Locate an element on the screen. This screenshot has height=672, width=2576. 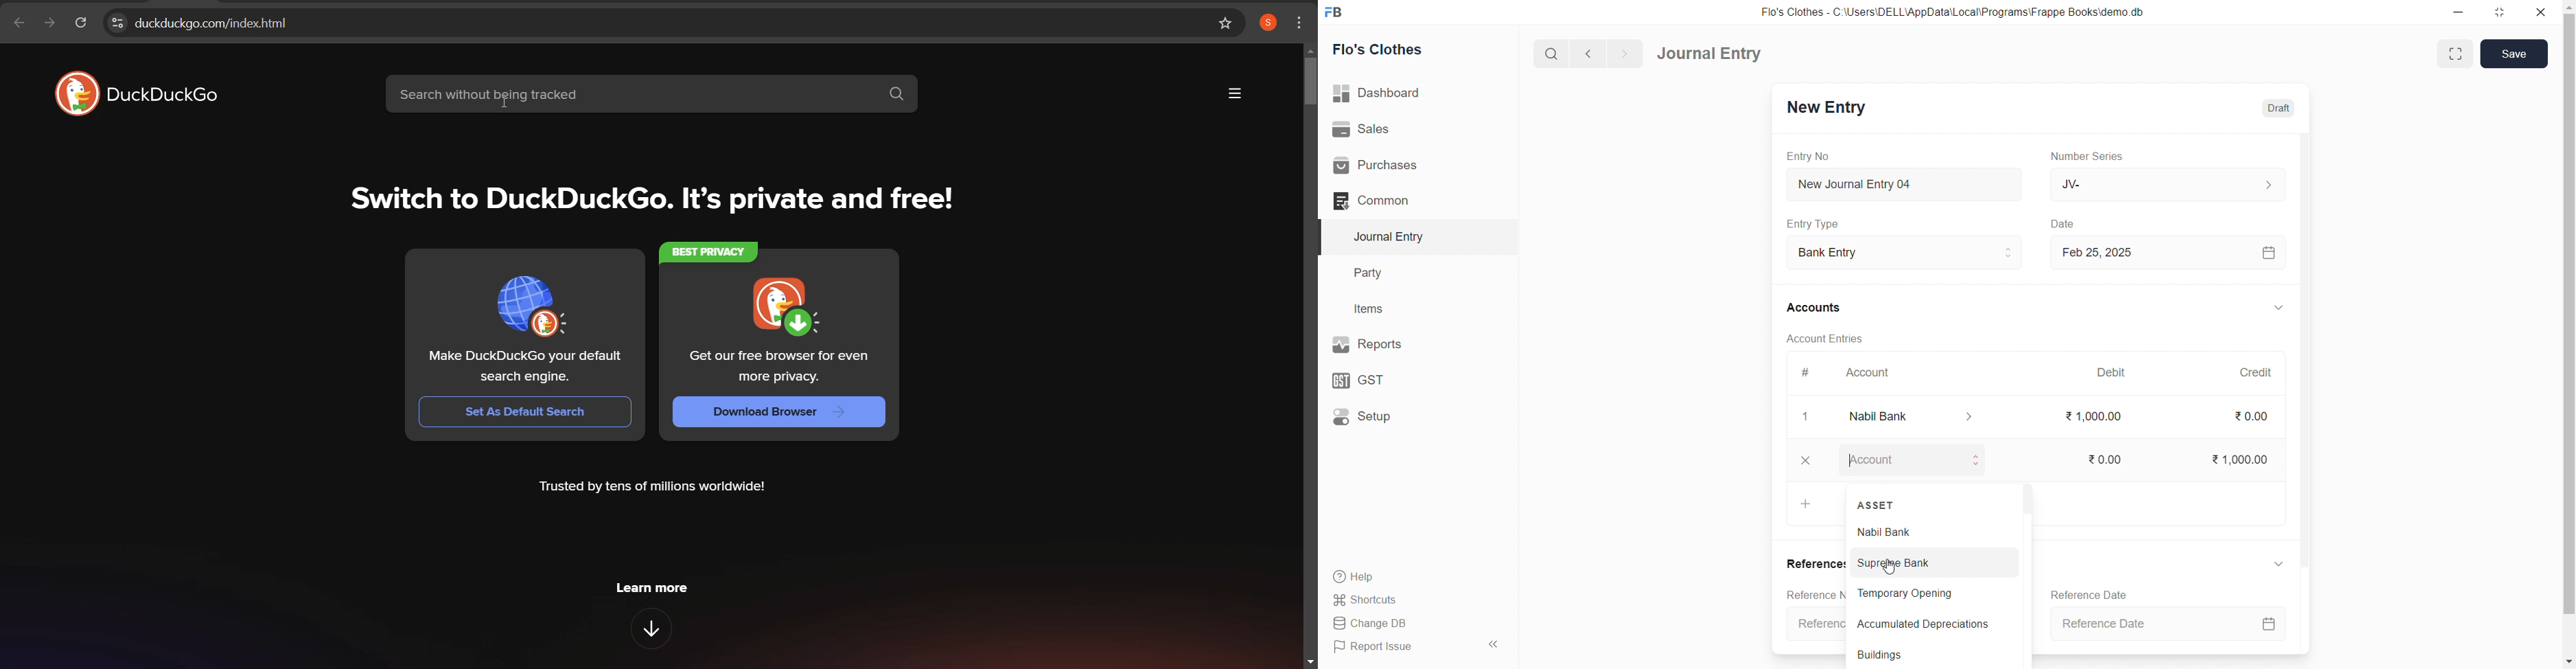
# is located at coordinates (1813, 374).